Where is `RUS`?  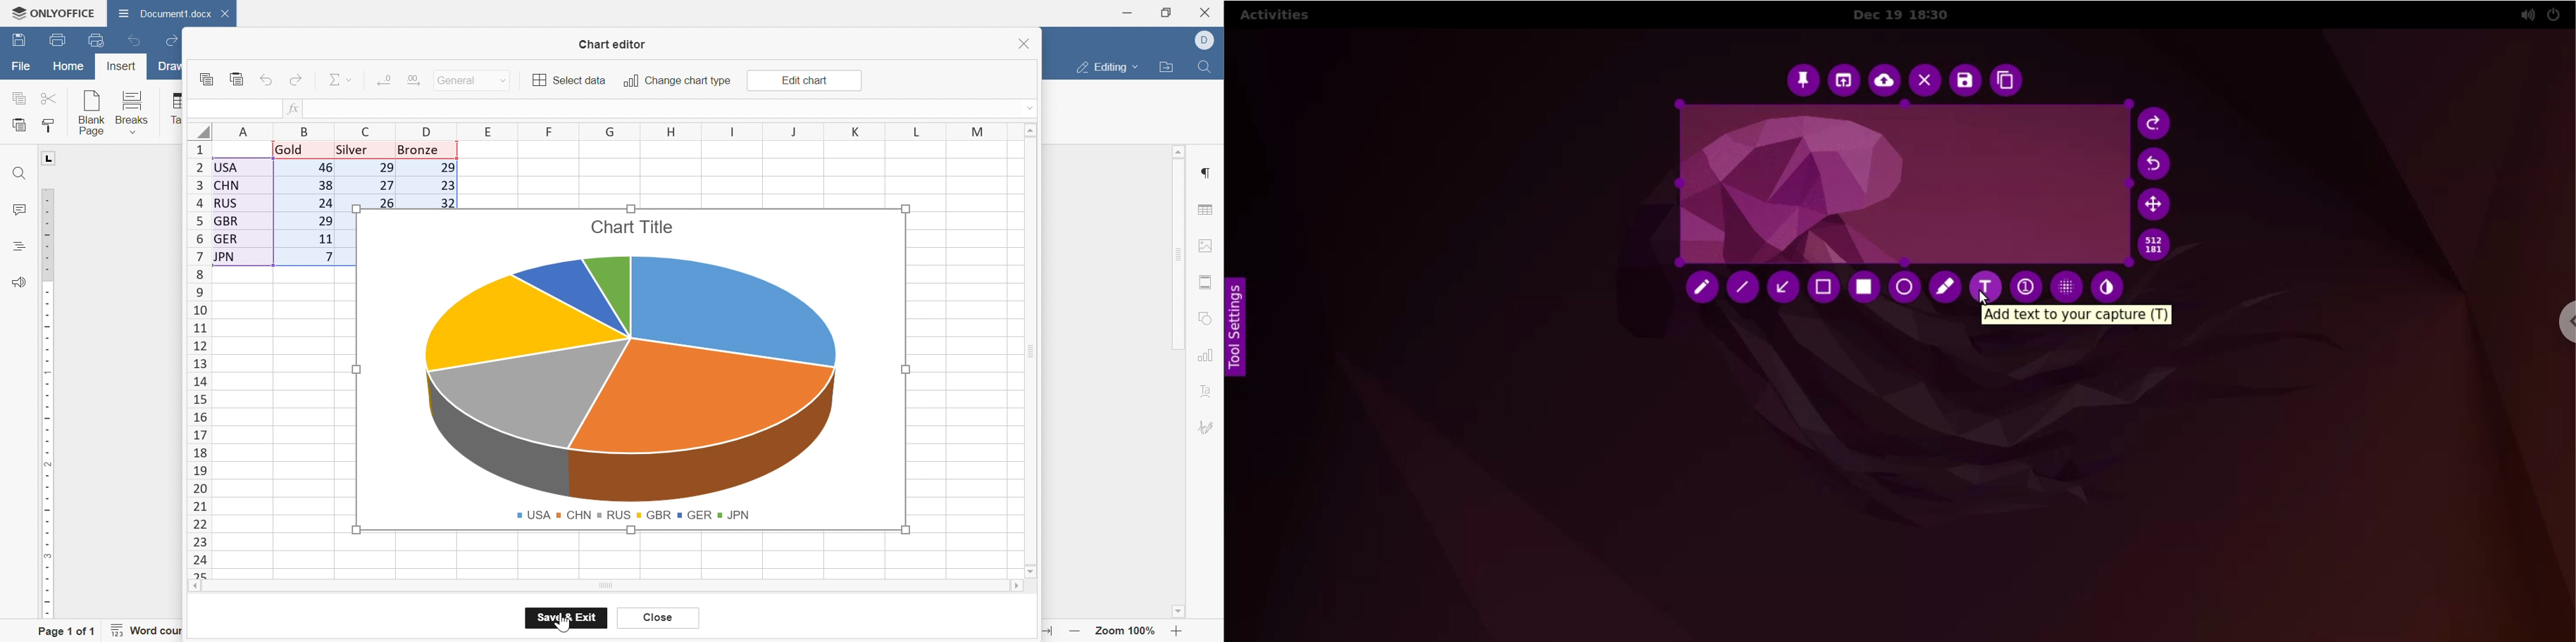
RUS is located at coordinates (614, 515).